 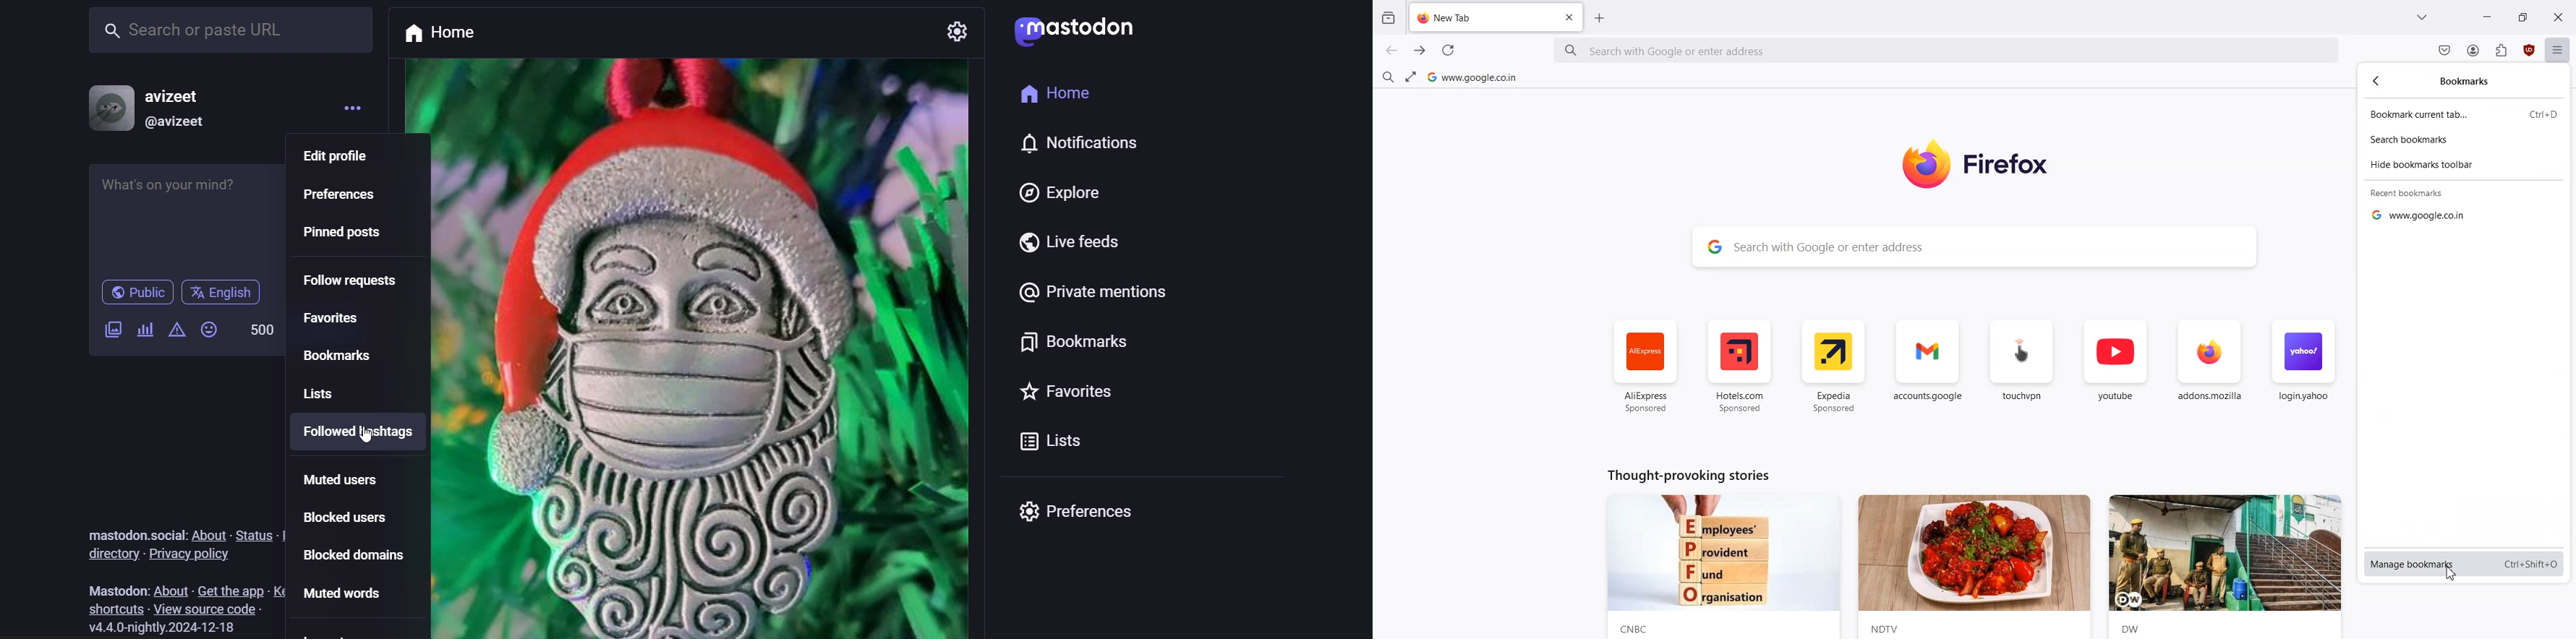 I want to click on Expedia Sponsored, so click(x=1835, y=366).